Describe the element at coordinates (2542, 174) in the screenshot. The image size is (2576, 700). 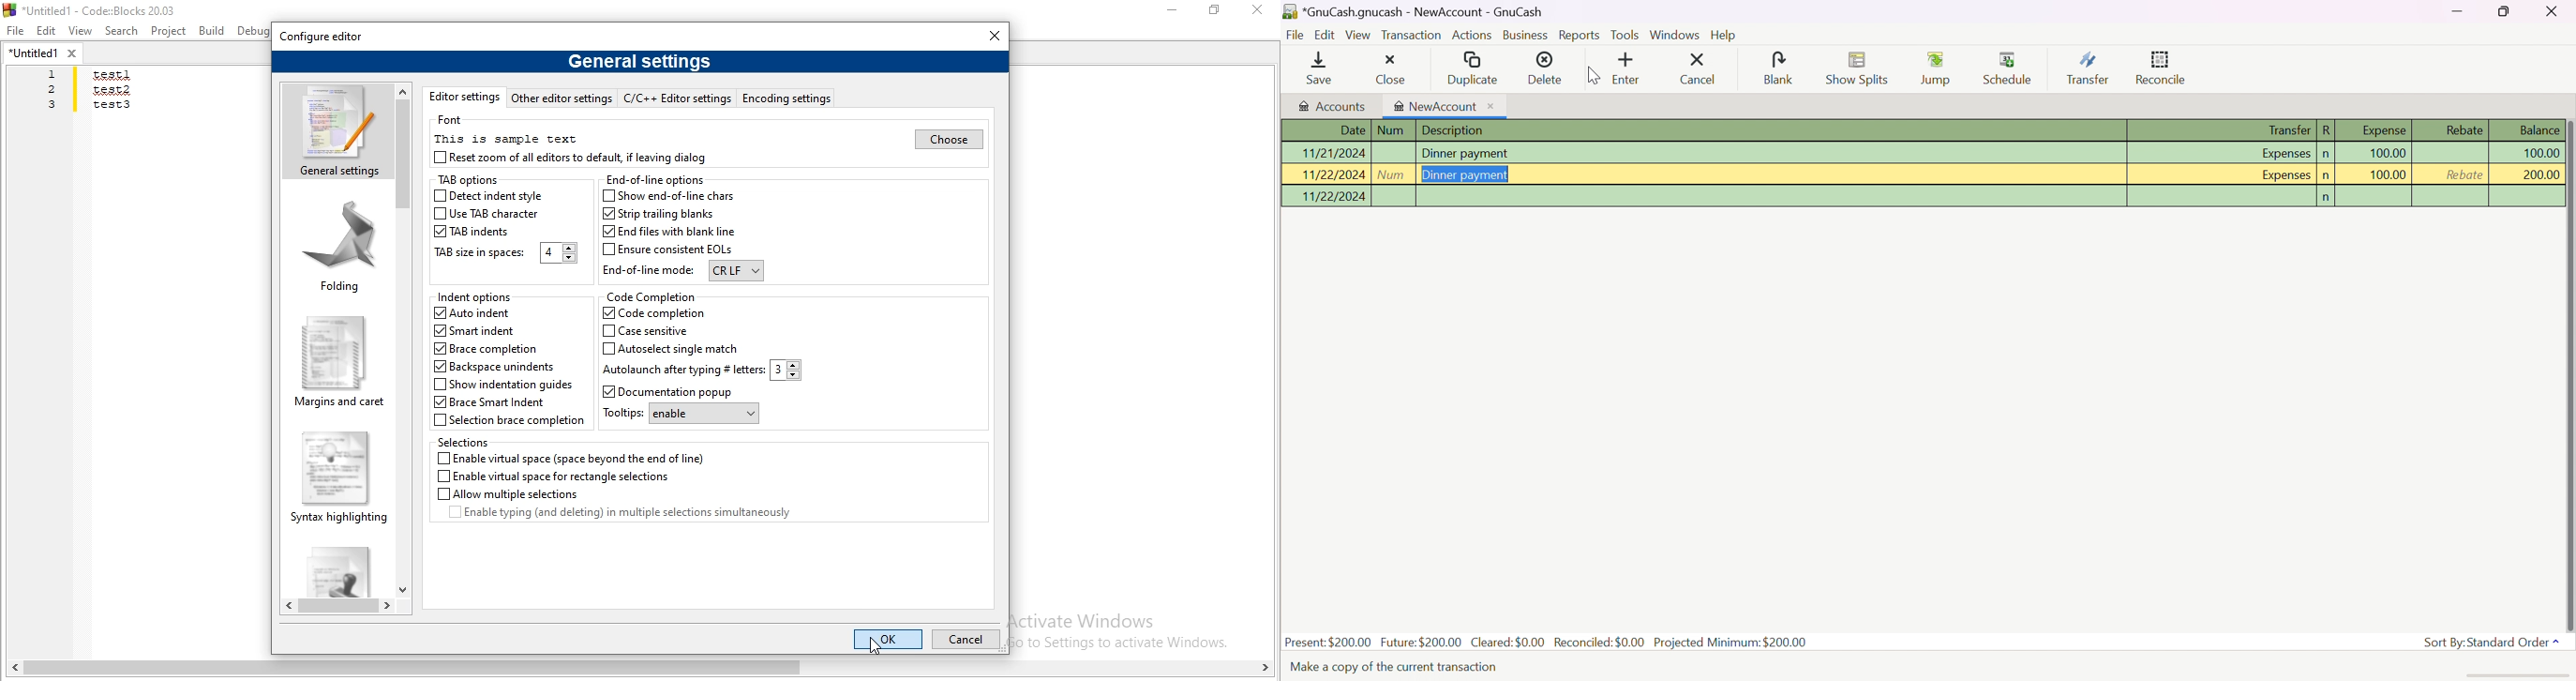
I see `200.00` at that location.